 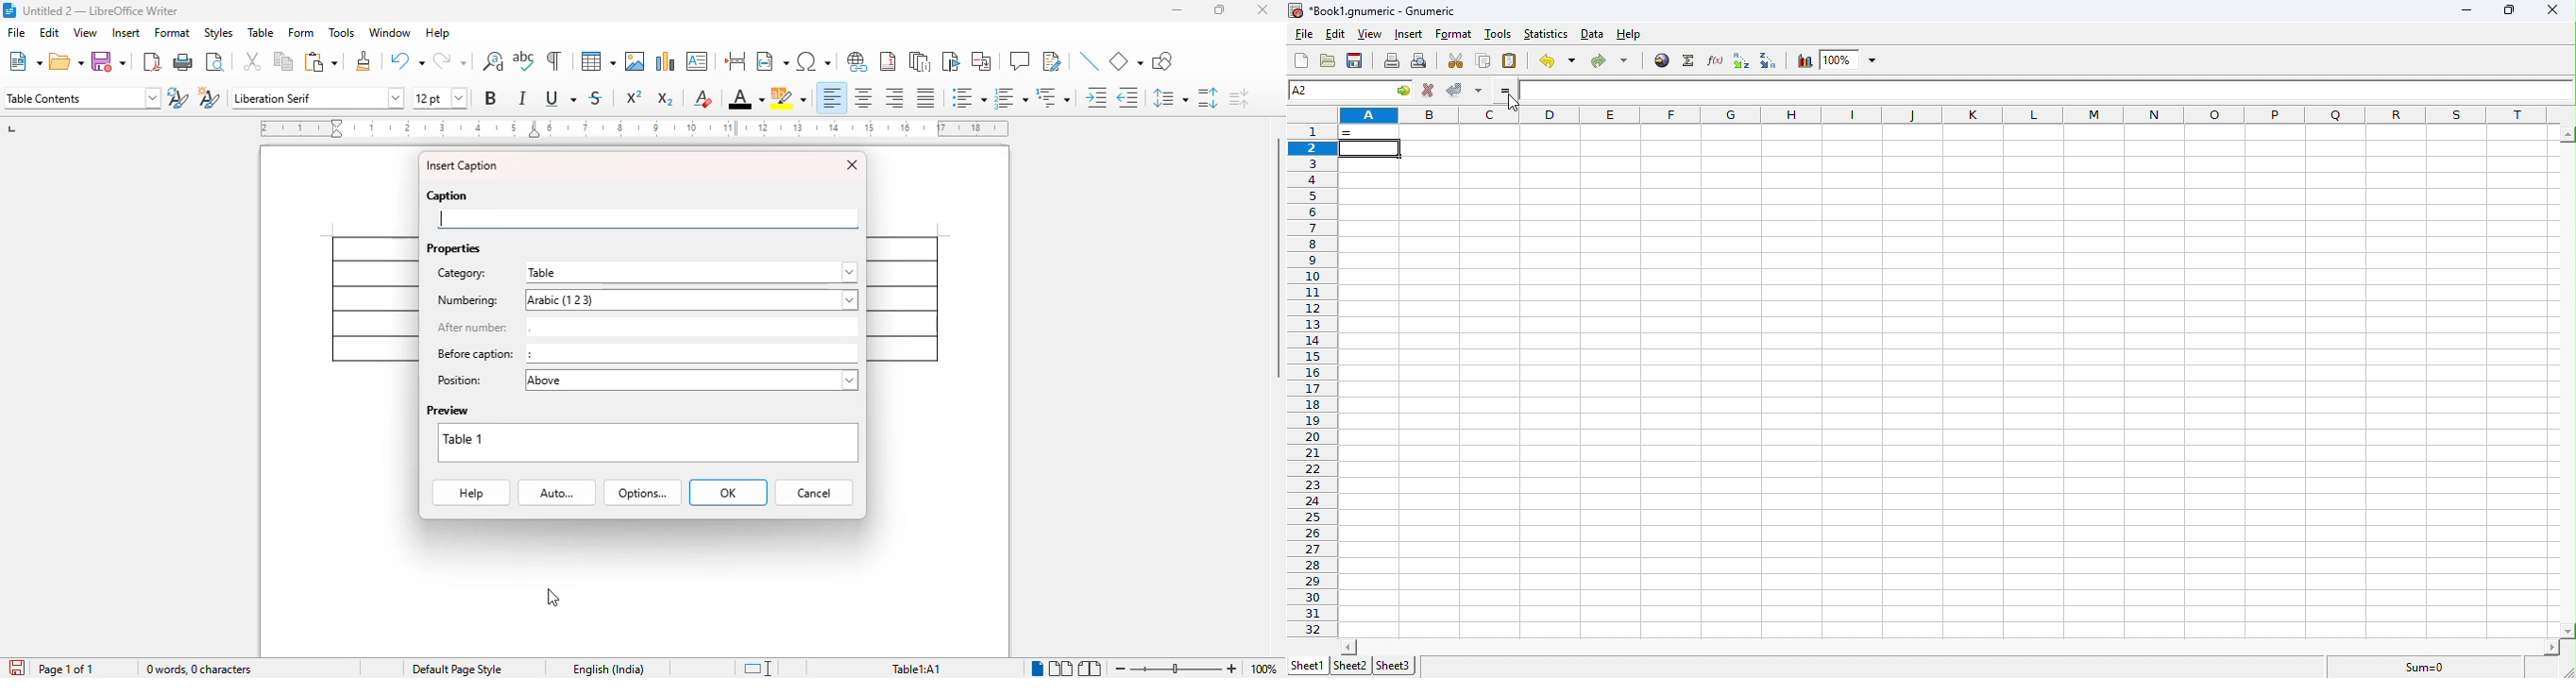 I want to click on font color, so click(x=747, y=98).